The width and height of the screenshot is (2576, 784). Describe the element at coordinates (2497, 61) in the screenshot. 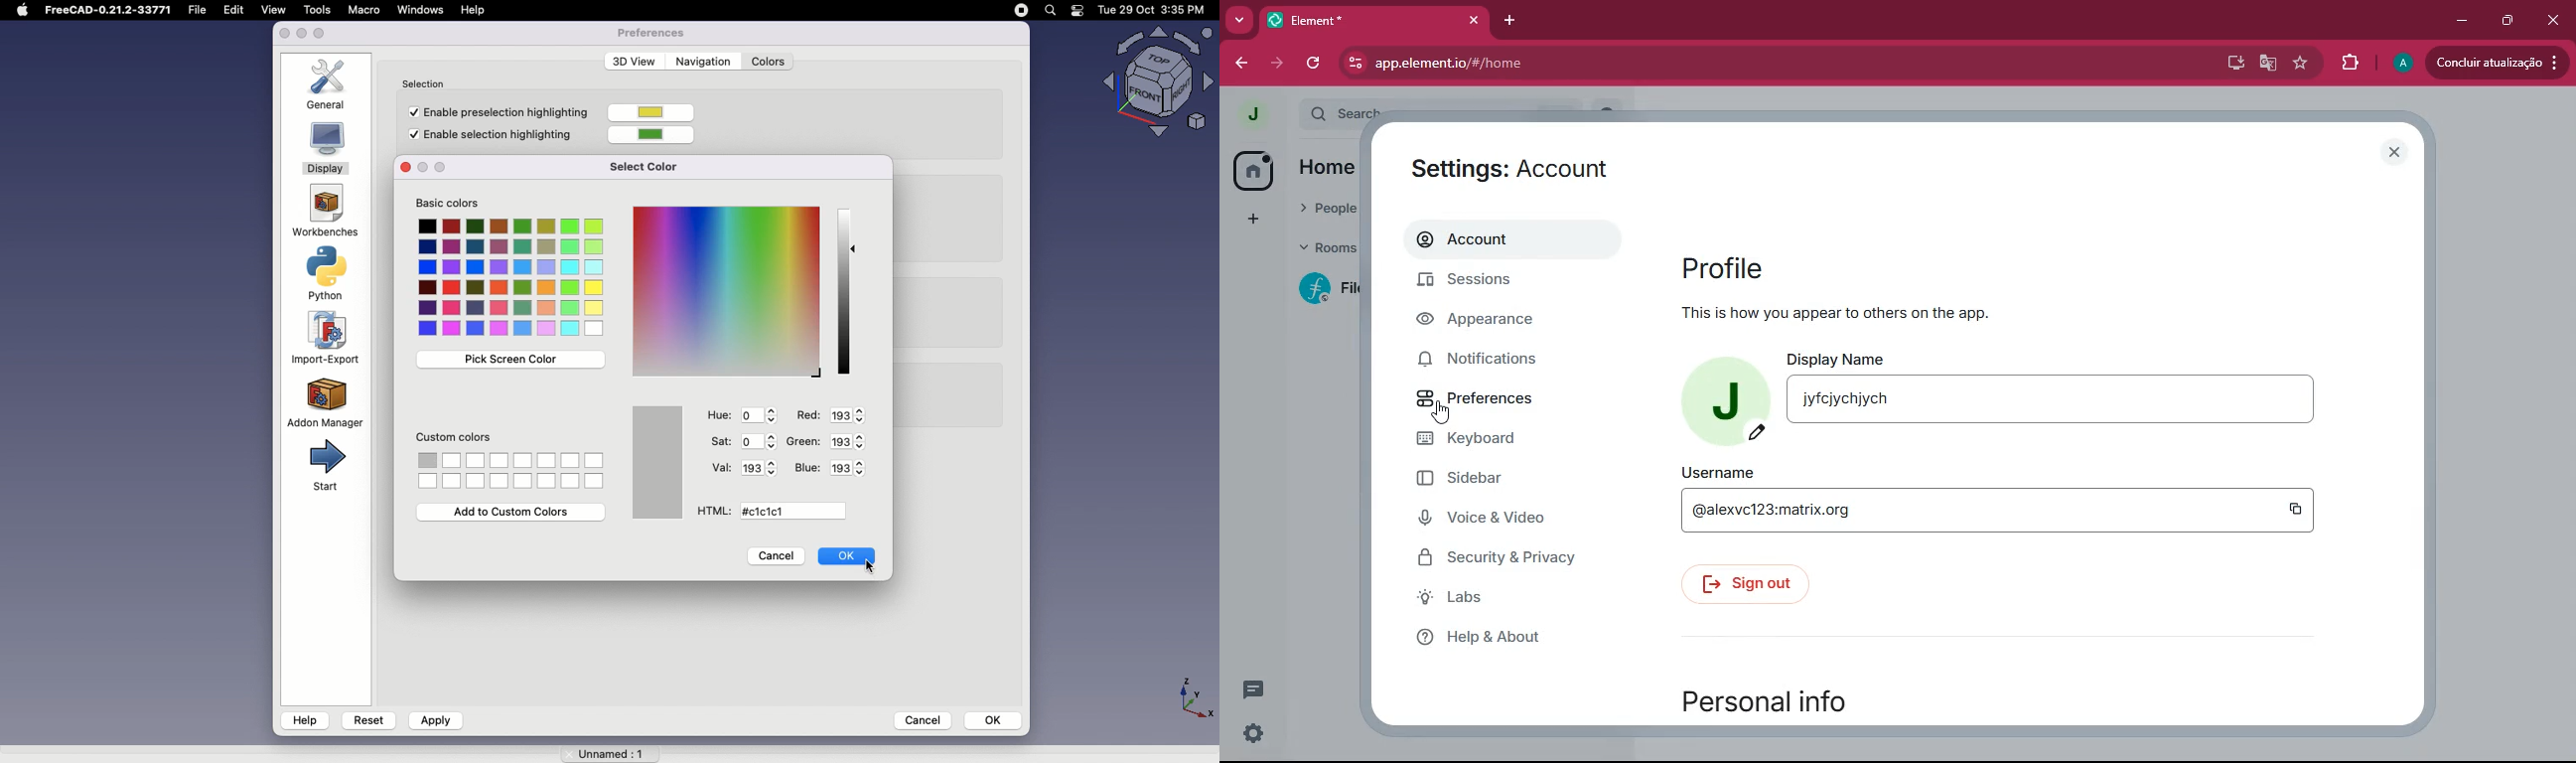

I see `update` at that location.